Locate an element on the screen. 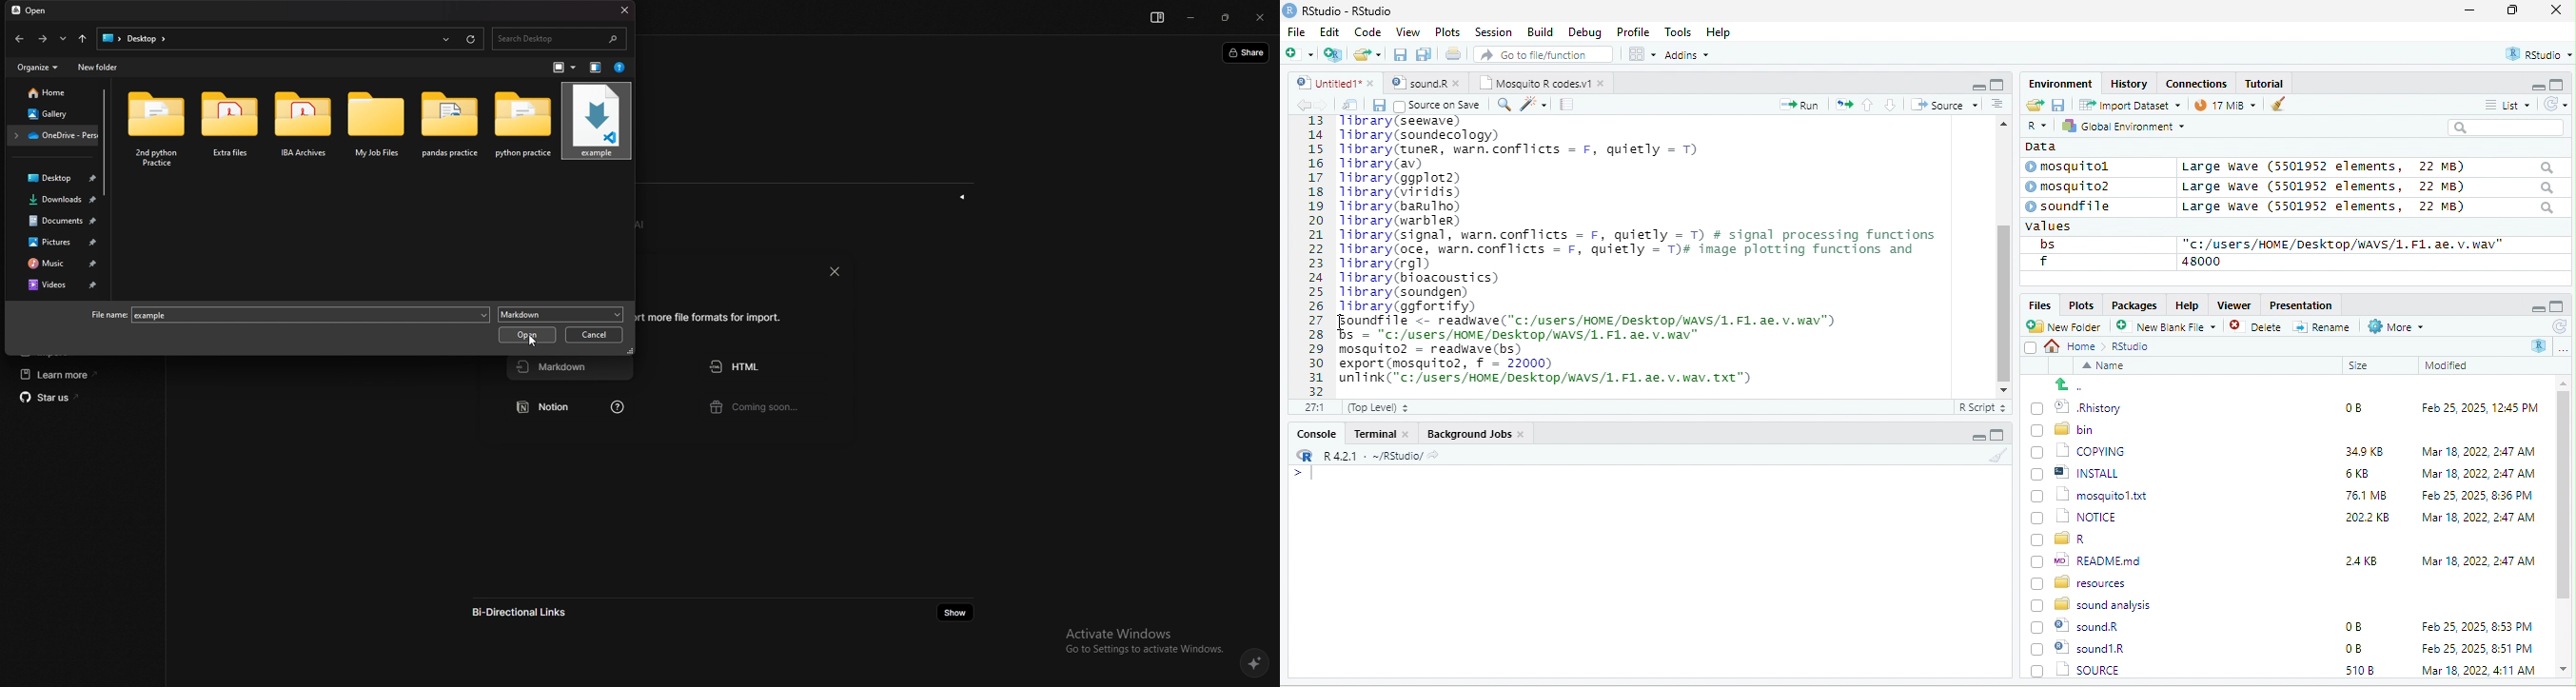 The image size is (2576, 700). Rstudio is located at coordinates (2132, 346).